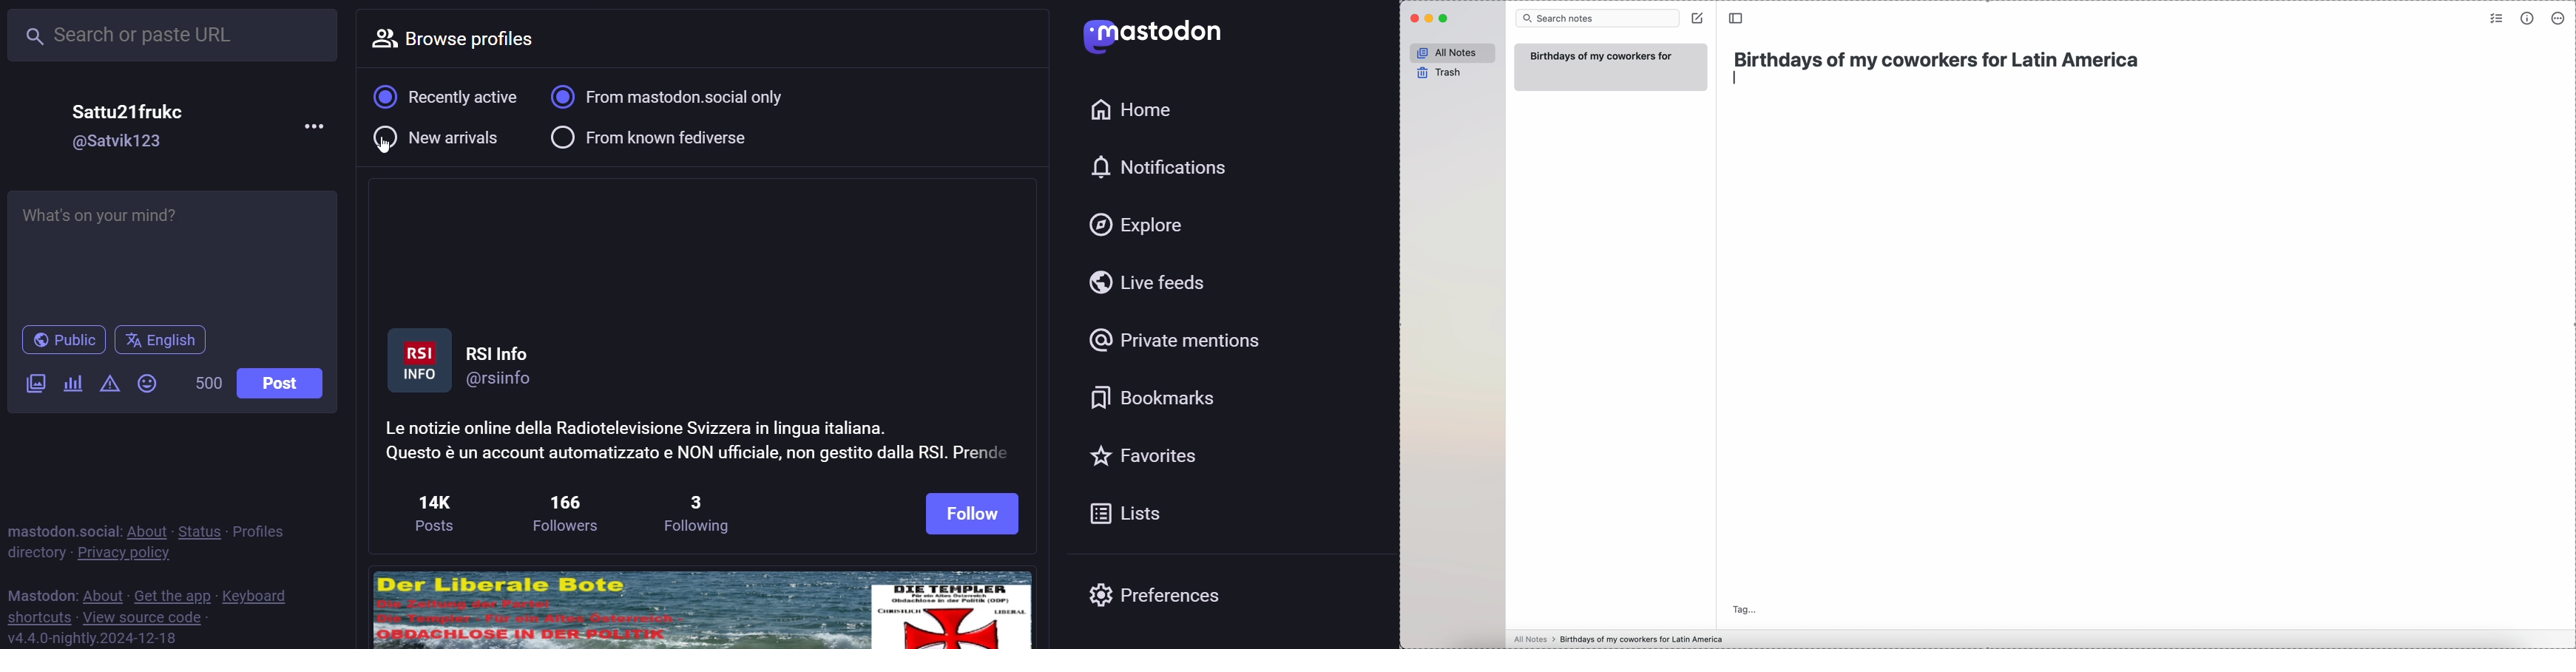  Describe the element at coordinates (146, 617) in the screenshot. I see `view source code` at that location.